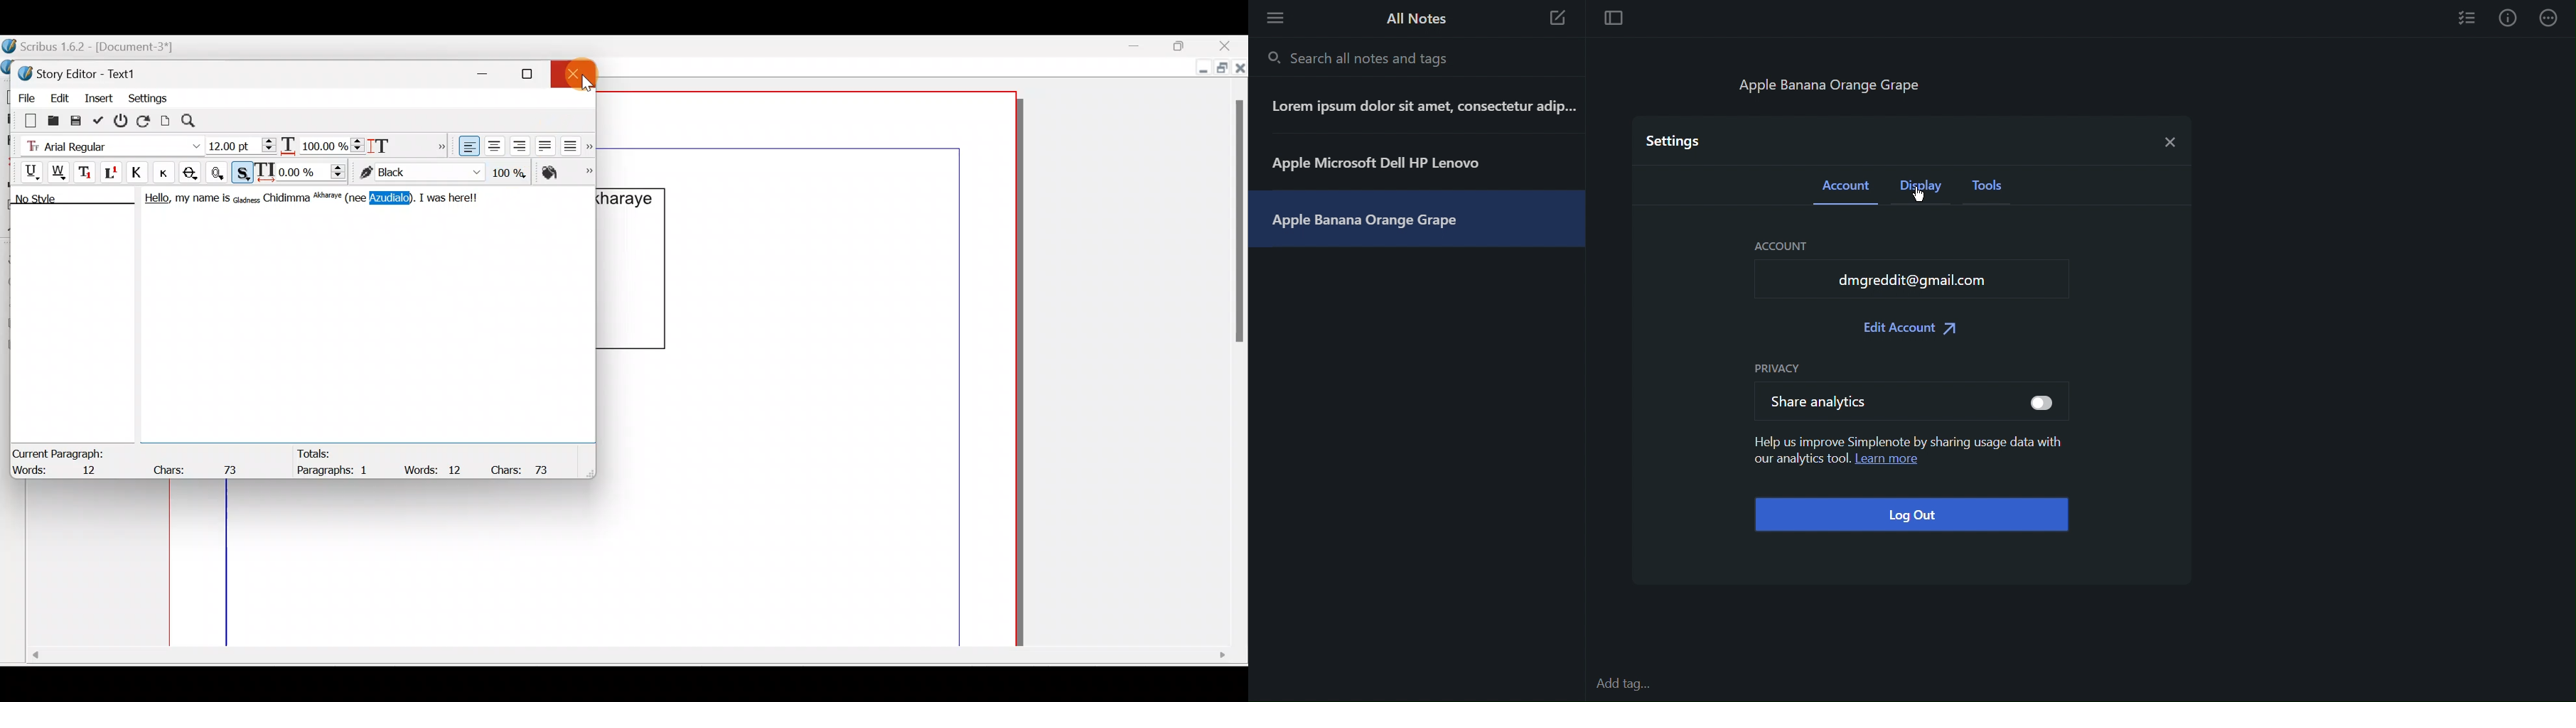  What do you see at coordinates (1911, 330) in the screenshot?
I see `Edit Account` at bounding box center [1911, 330].